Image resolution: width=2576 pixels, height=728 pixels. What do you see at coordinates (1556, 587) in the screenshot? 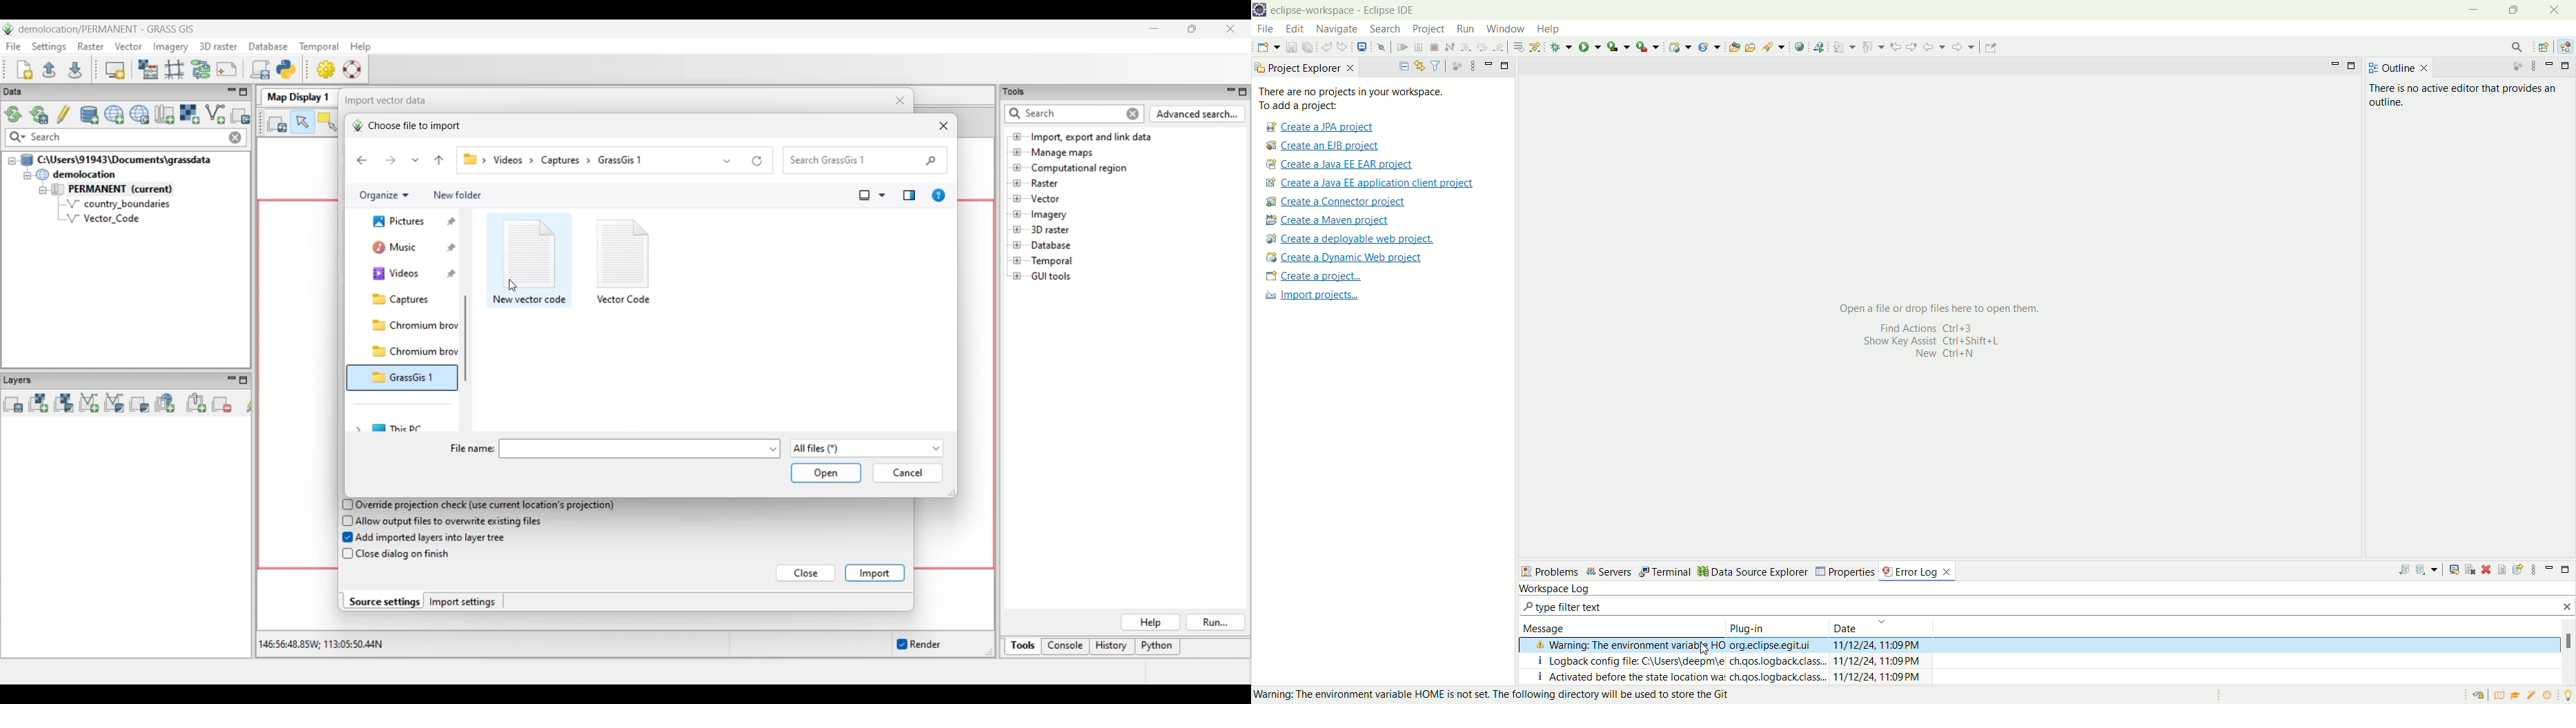
I see `workspace log` at bounding box center [1556, 587].